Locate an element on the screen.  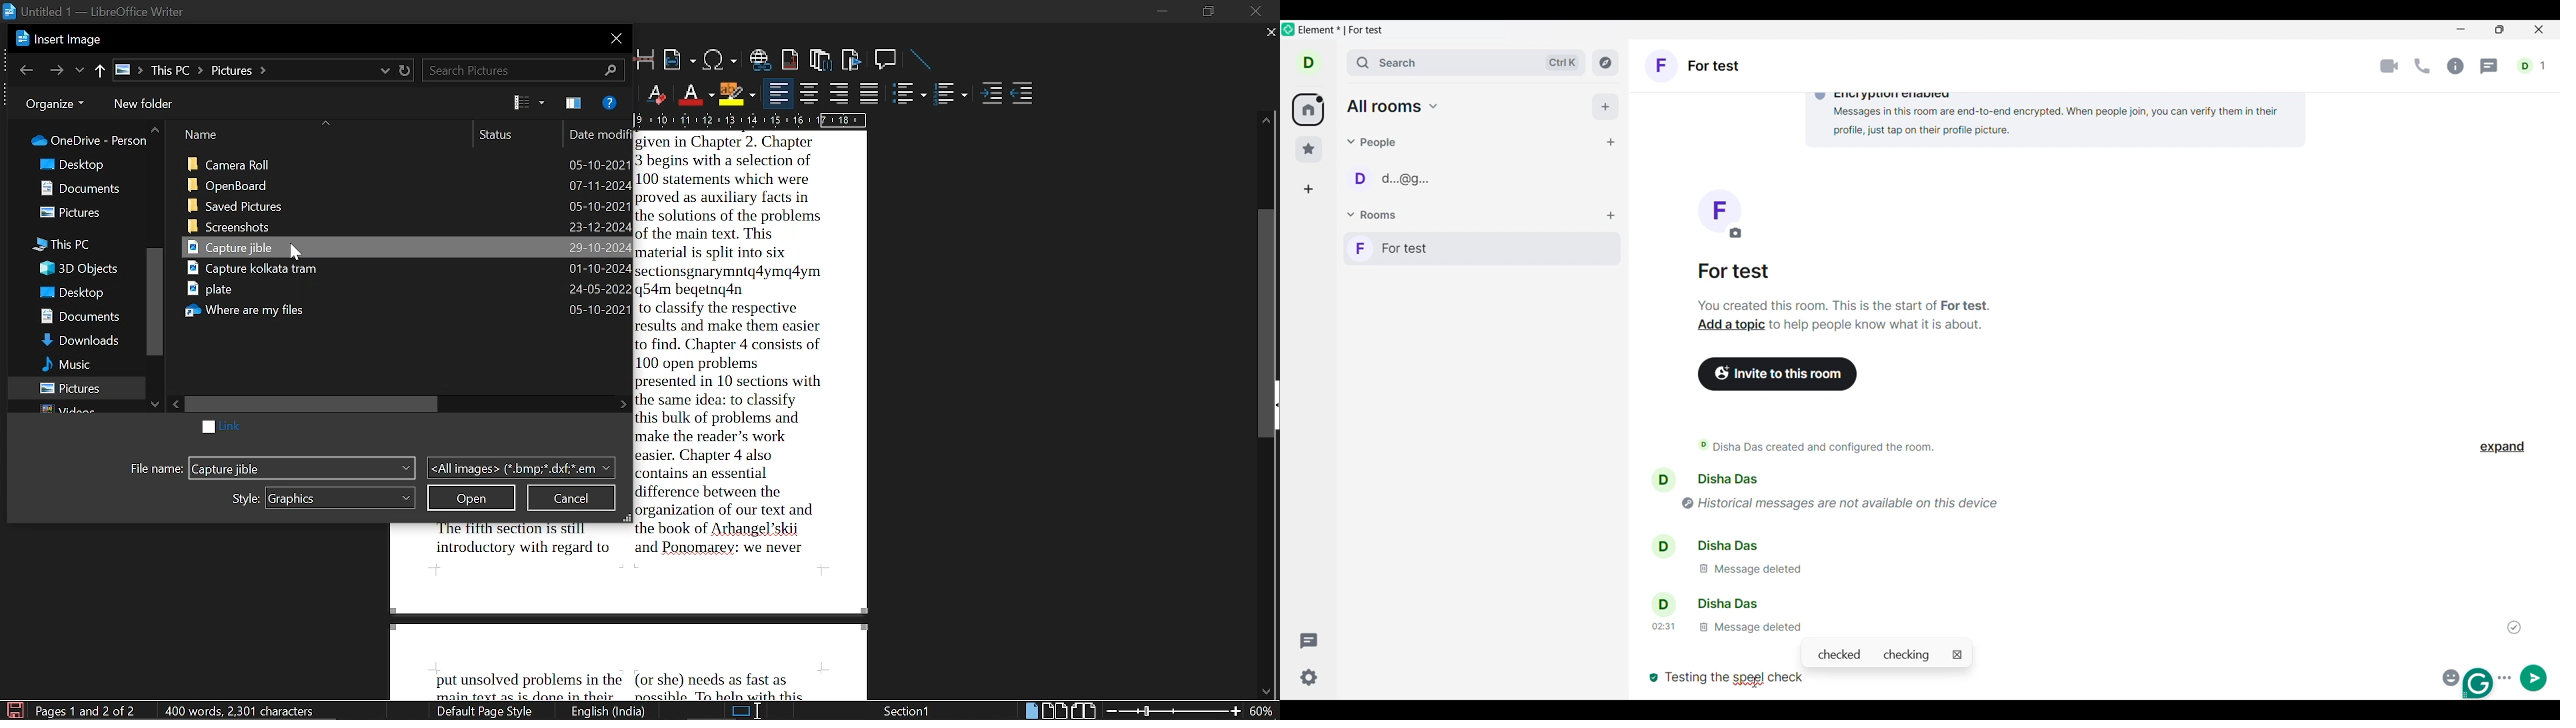
Minimize is located at coordinates (2461, 29).